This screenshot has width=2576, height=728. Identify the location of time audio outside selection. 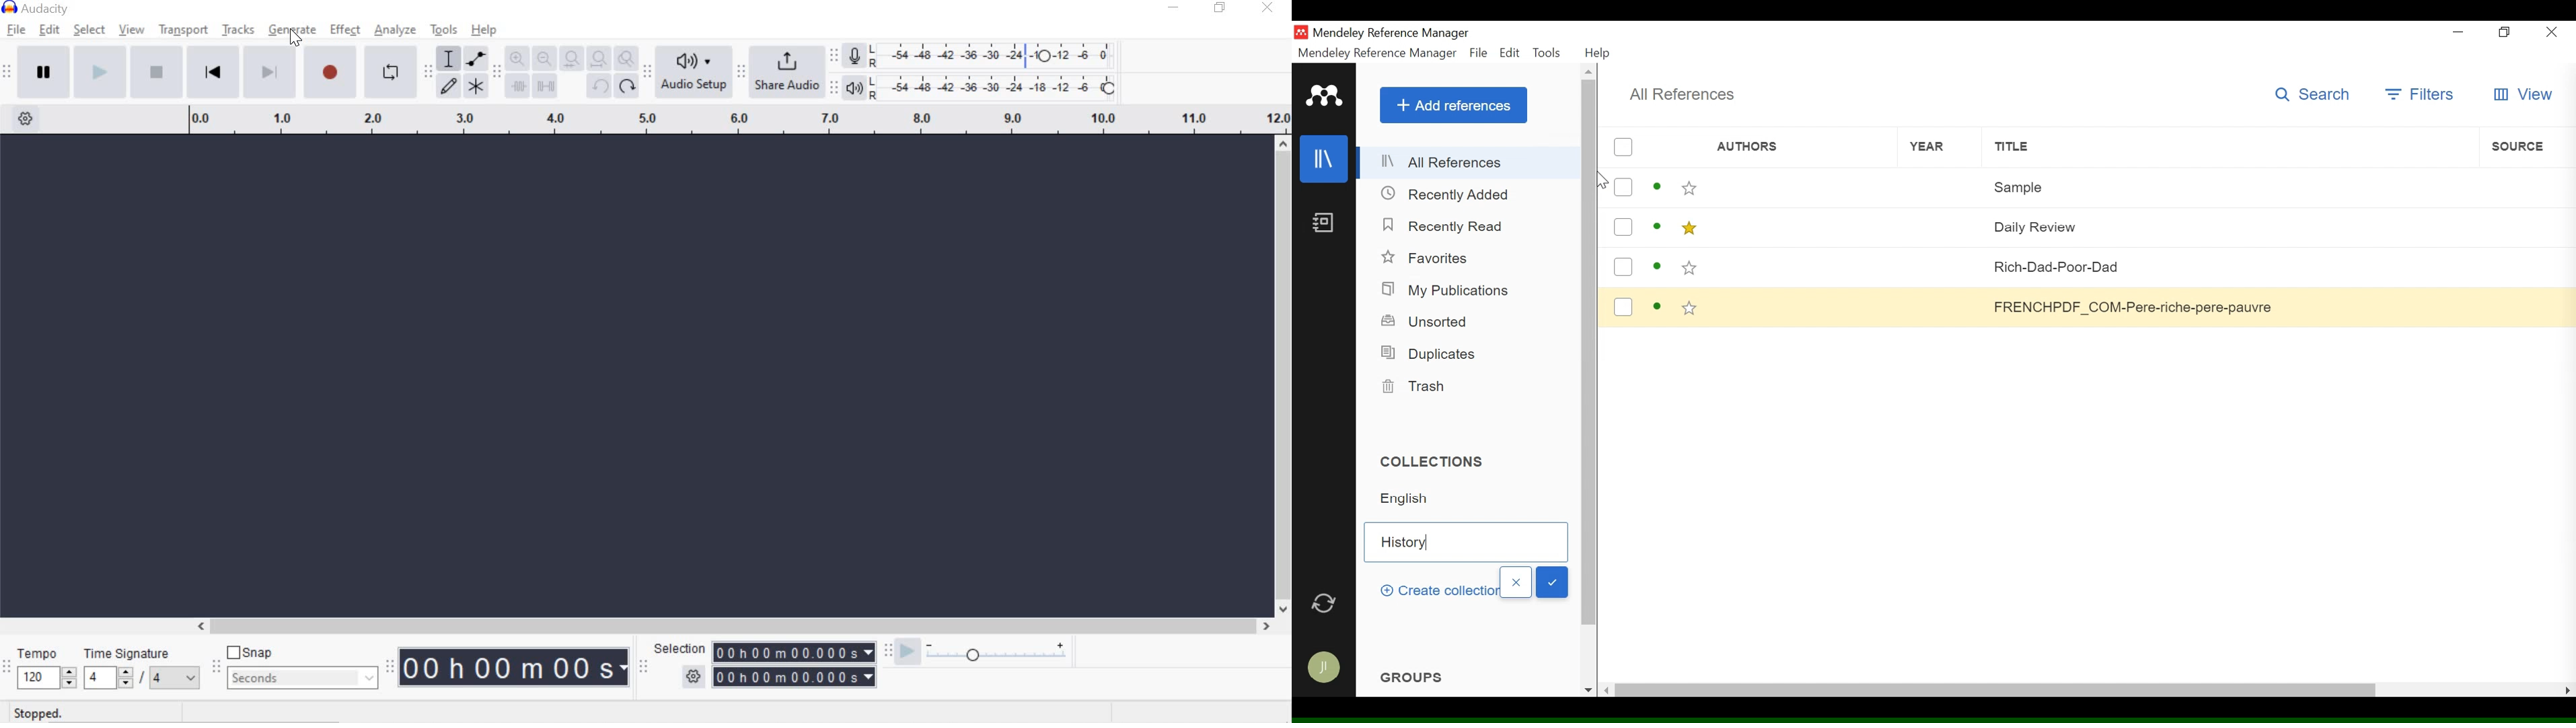
(519, 87).